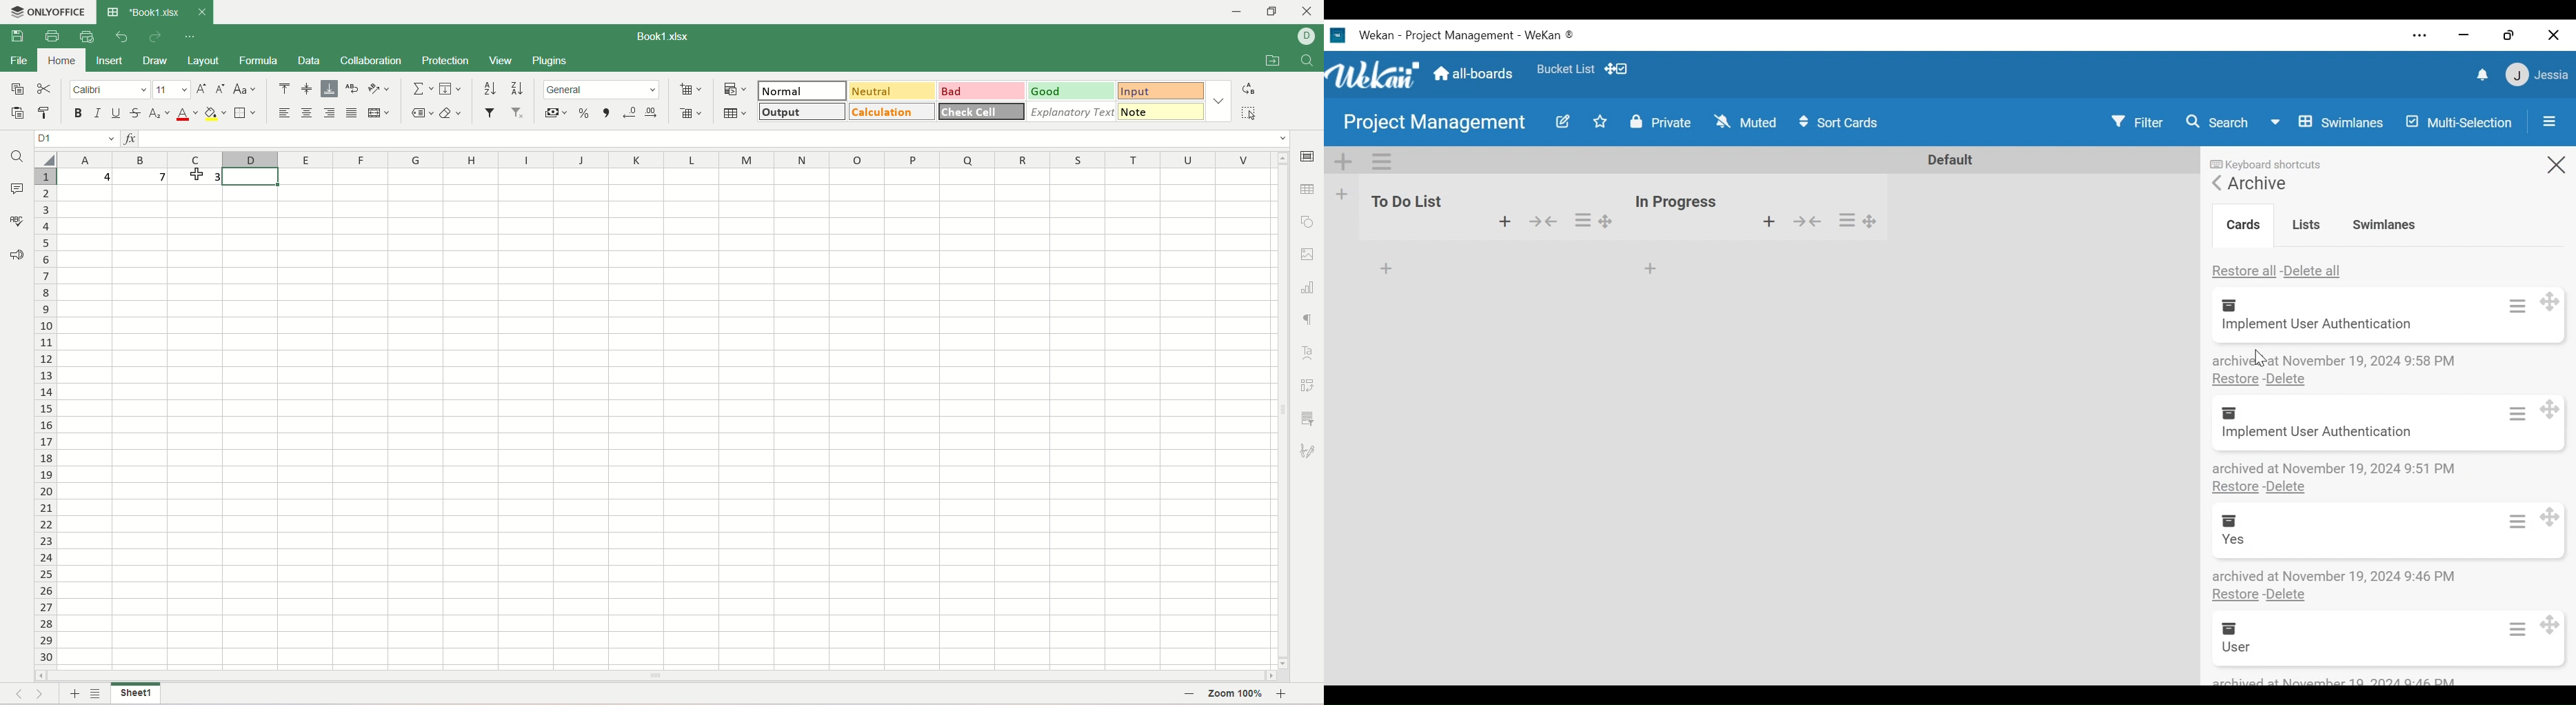  What do you see at coordinates (803, 111) in the screenshot?
I see `output` at bounding box center [803, 111].